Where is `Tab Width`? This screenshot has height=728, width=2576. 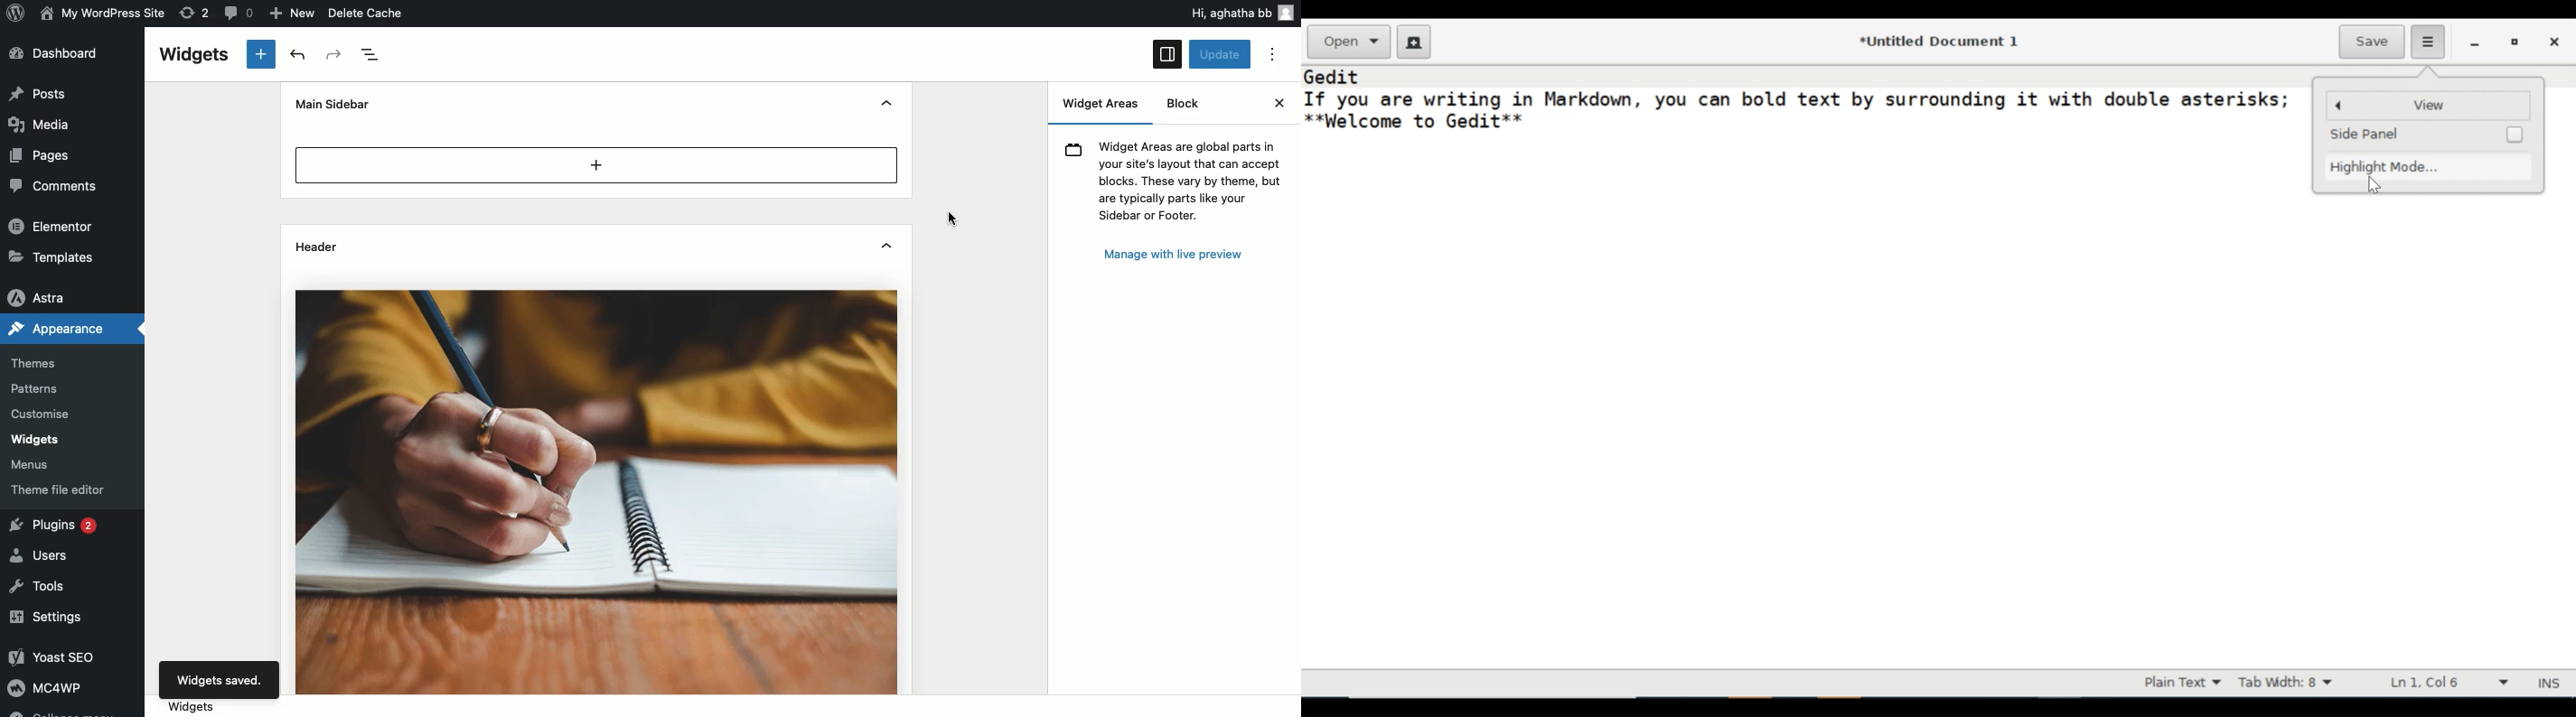
Tab Width is located at coordinates (2296, 682).